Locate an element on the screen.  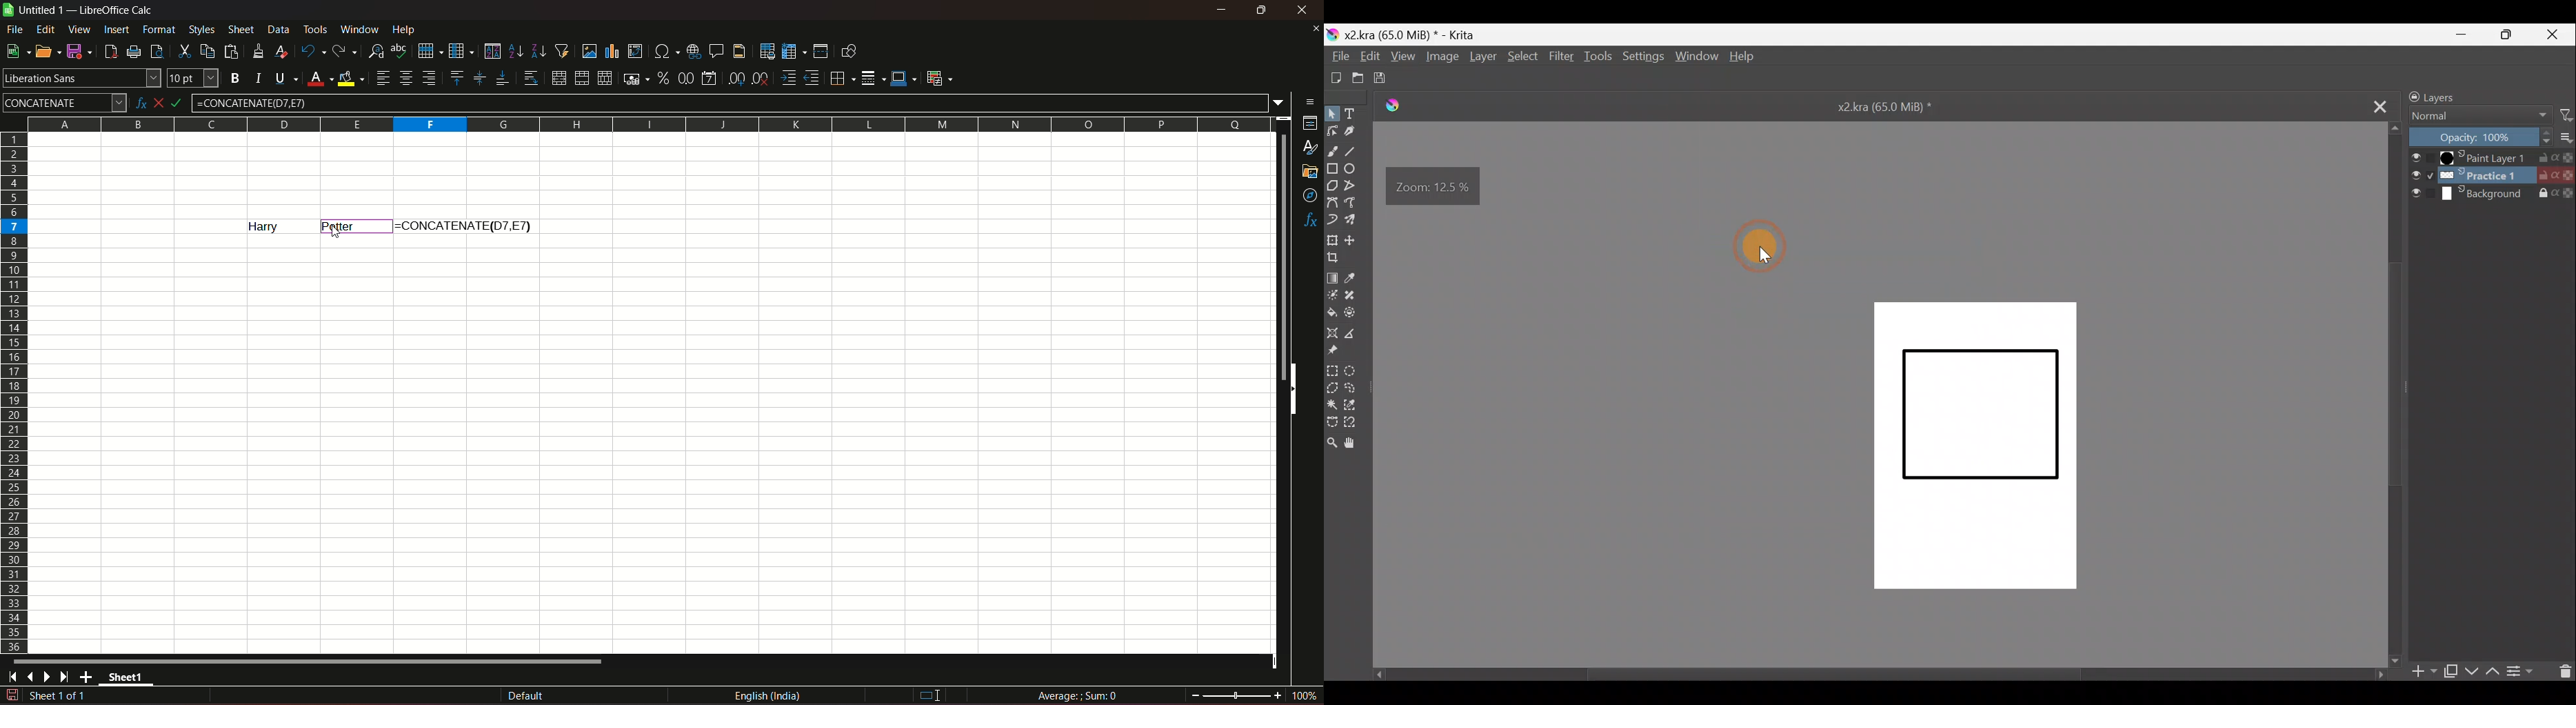
Opacity: 100% is located at coordinates (2479, 136).